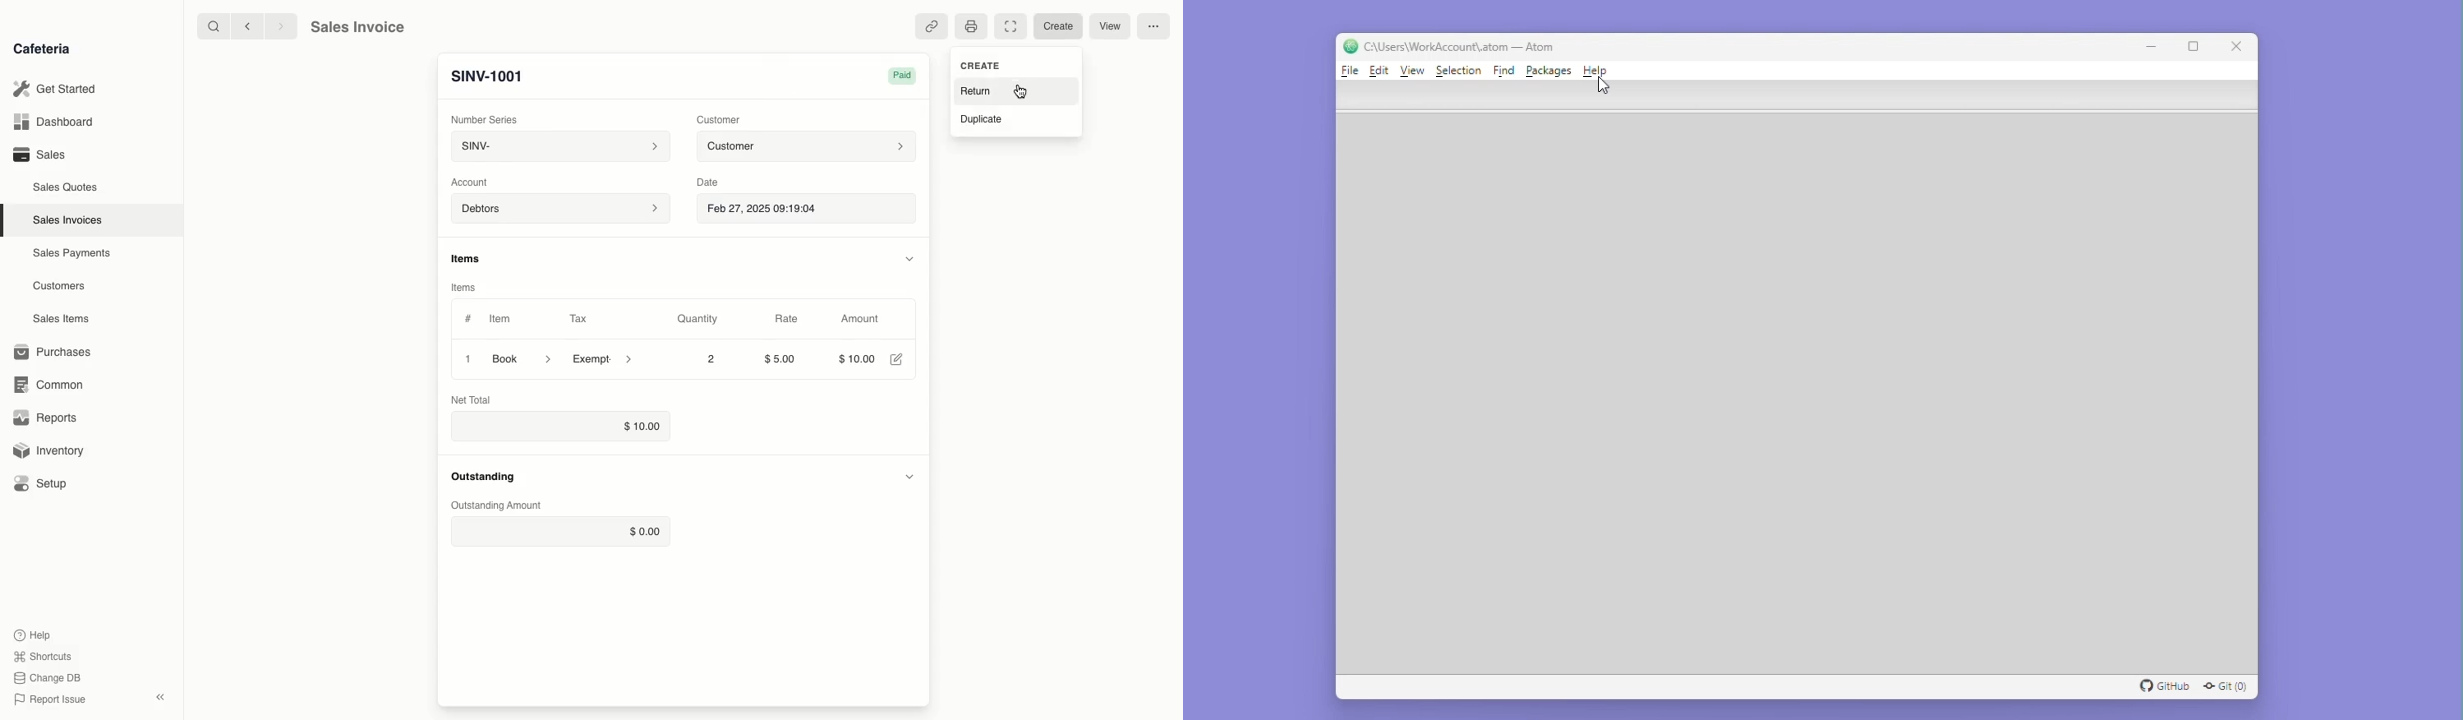 The image size is (2464, 728). What do you see at coordinates (909, 473) in the screenshot?
I see `Hide` at bounding box center [909, 473].